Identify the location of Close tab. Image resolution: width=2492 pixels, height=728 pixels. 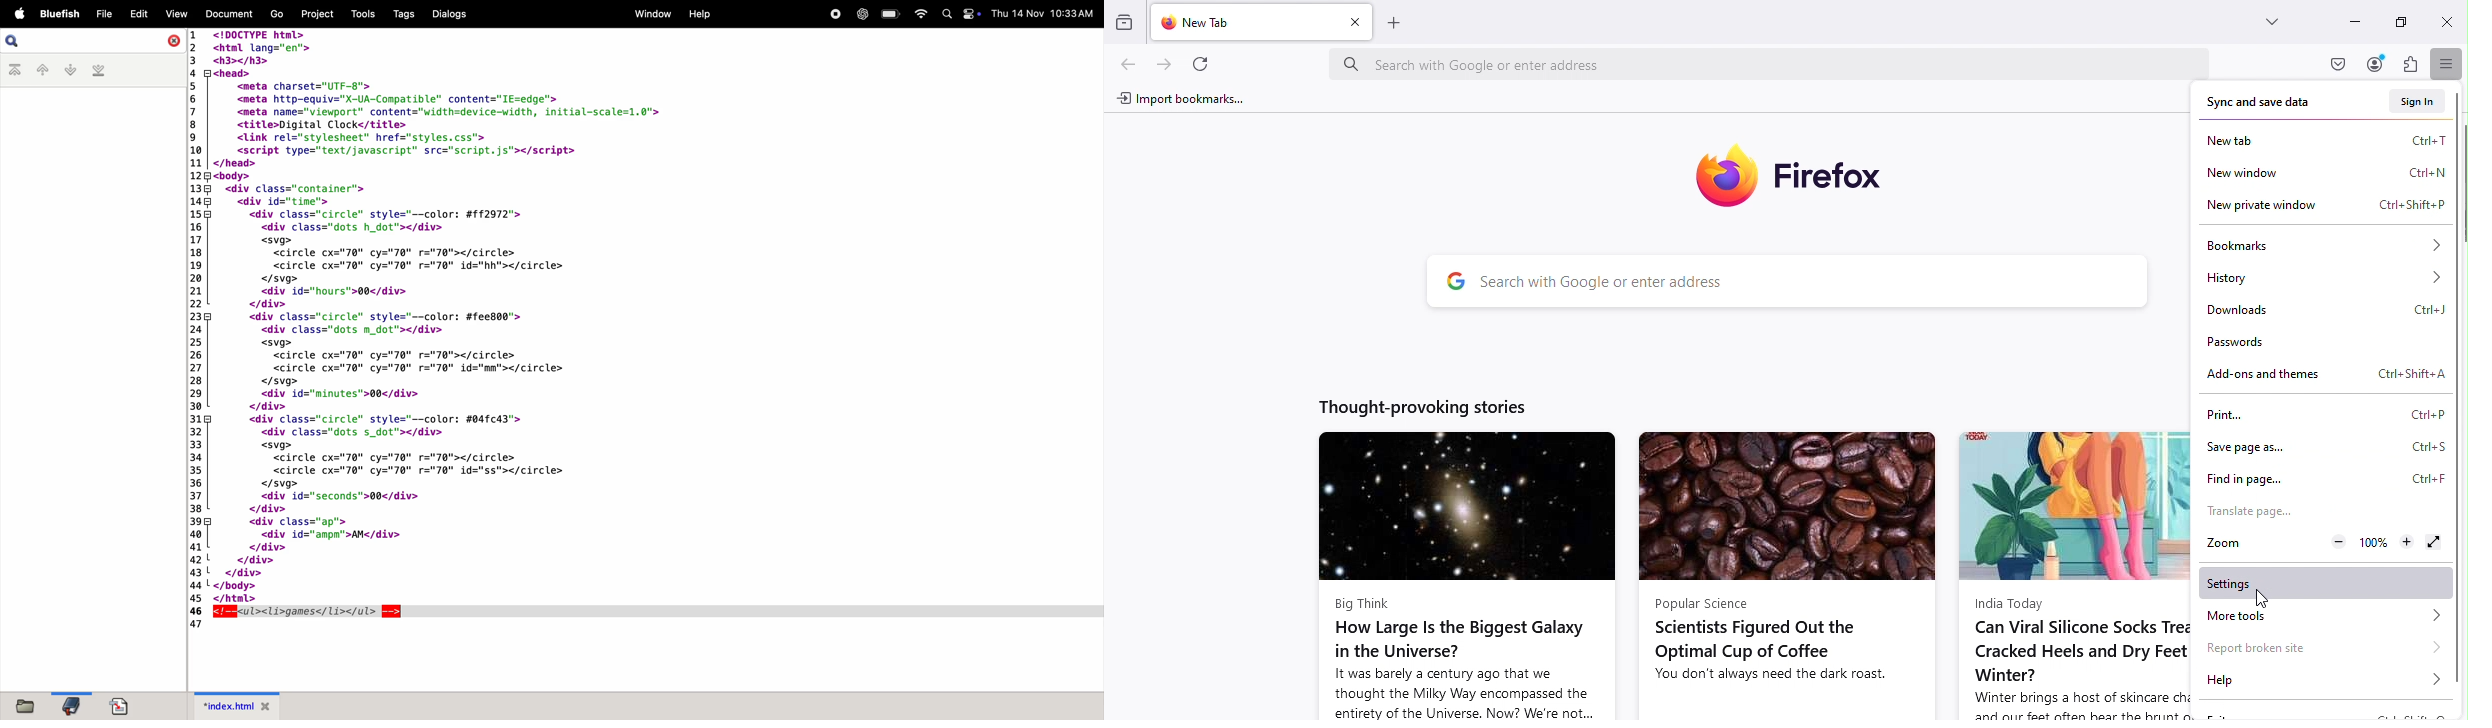
(1354, 22).